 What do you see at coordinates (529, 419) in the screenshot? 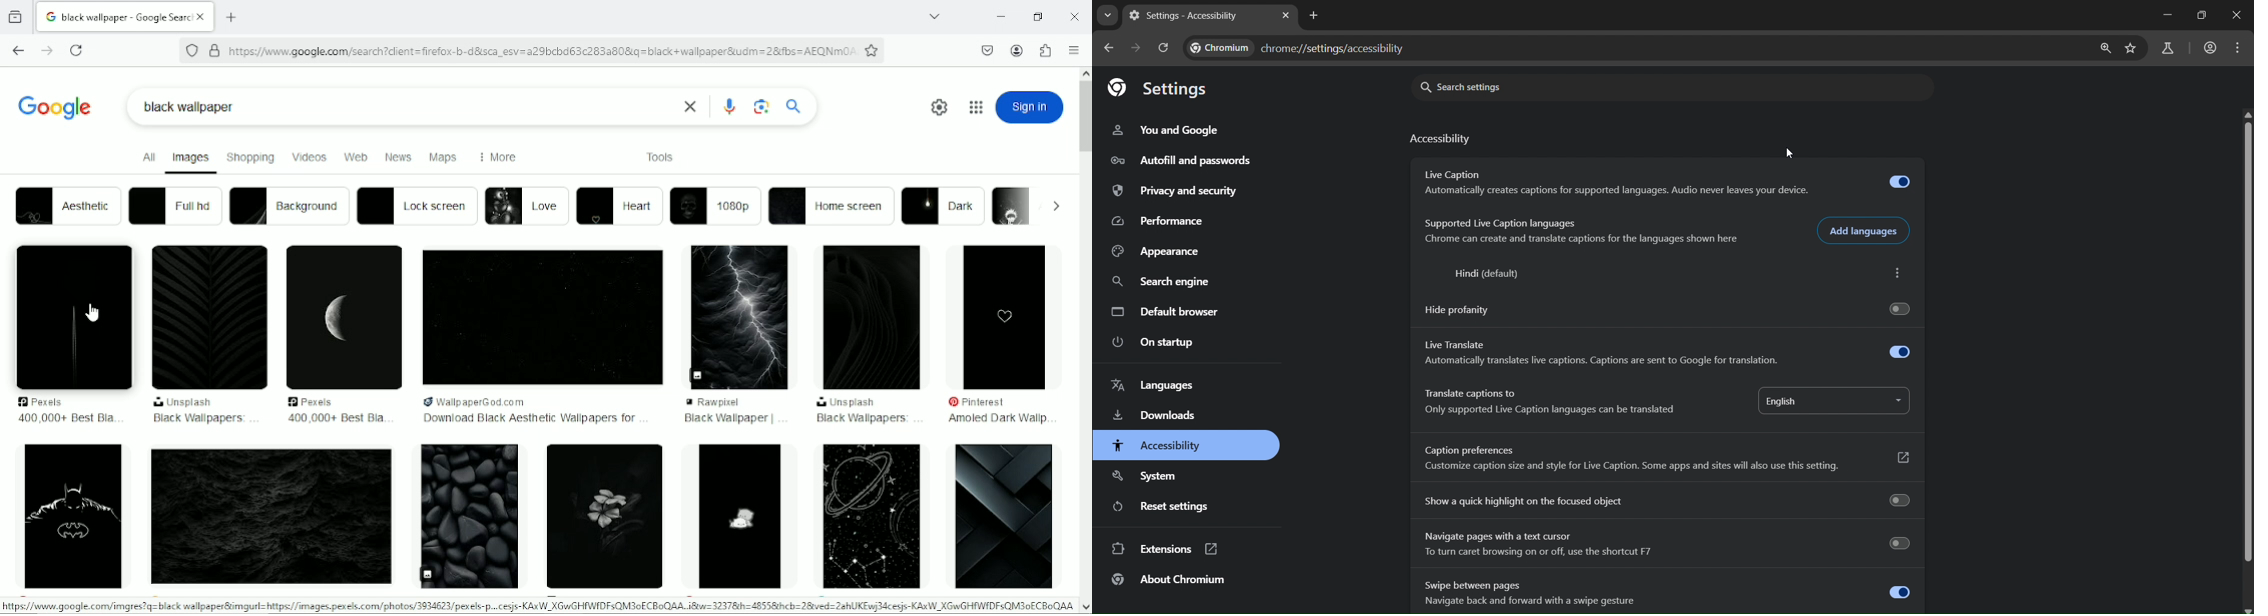
I see `download black aesthetic wallpapers for` at bounding box center [529, 419].